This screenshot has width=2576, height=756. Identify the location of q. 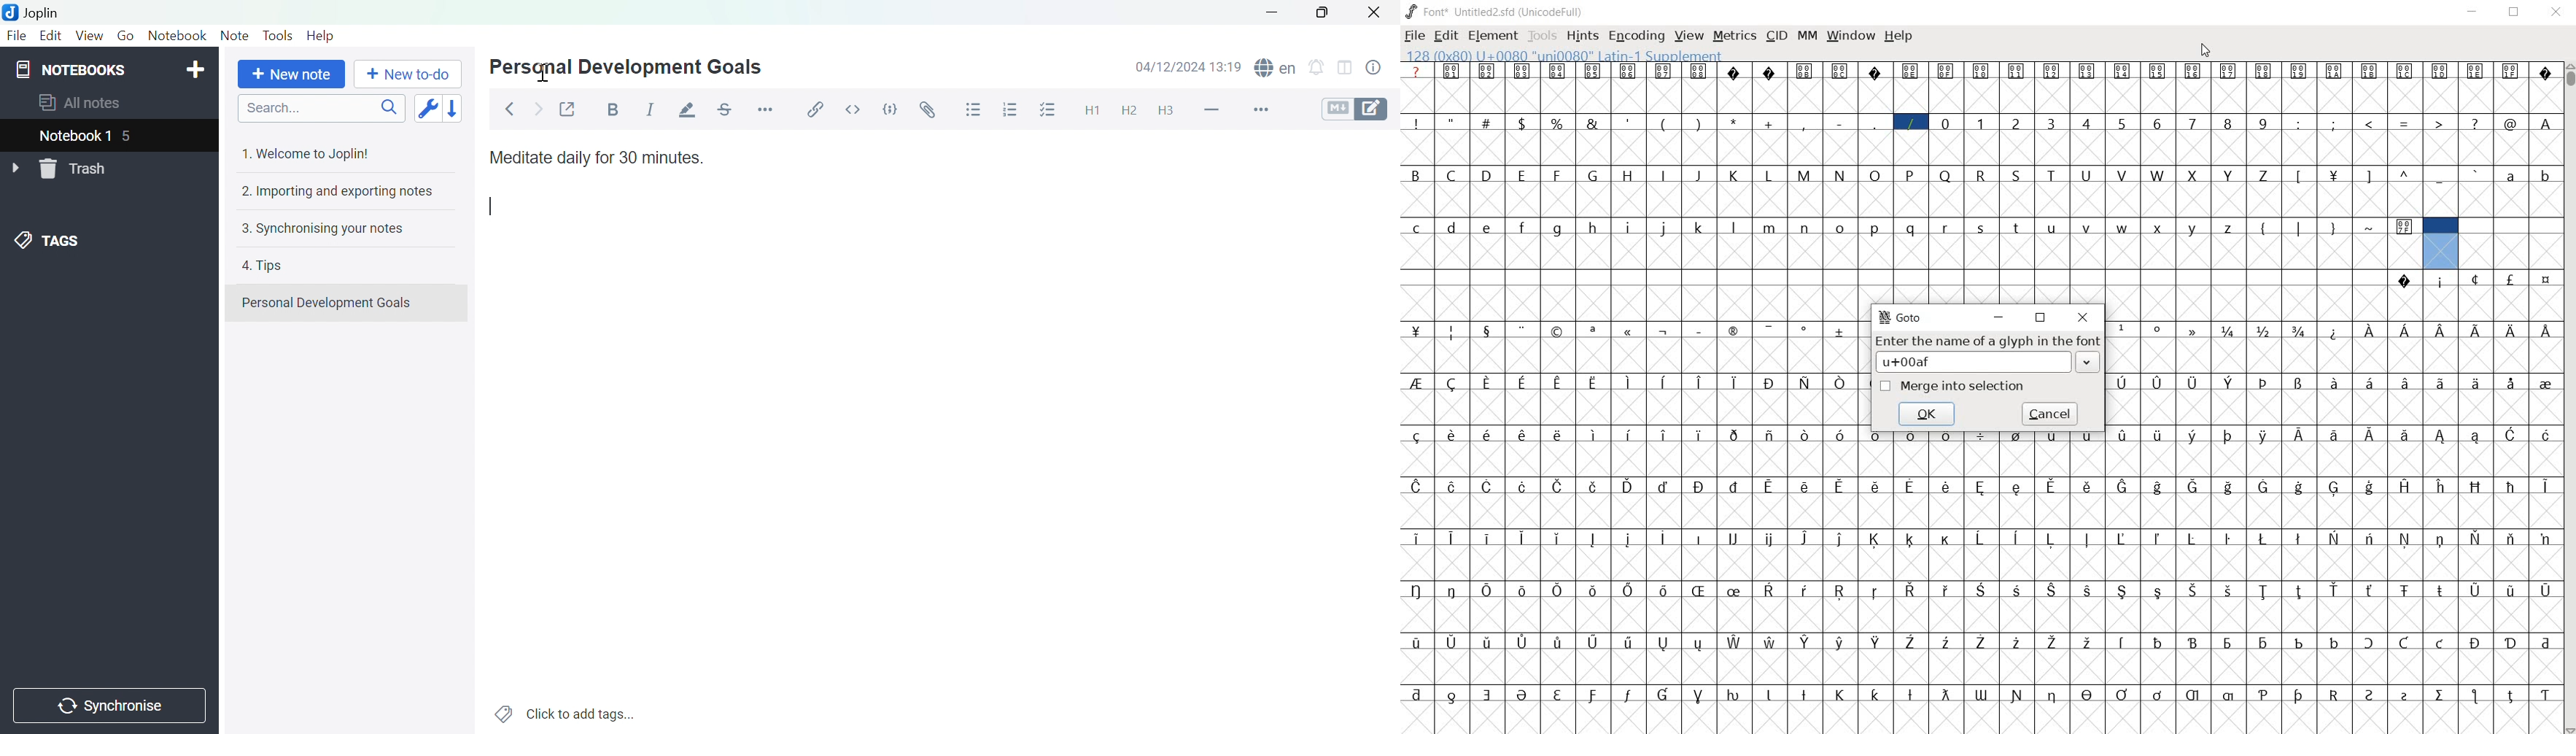
(1912, 228).